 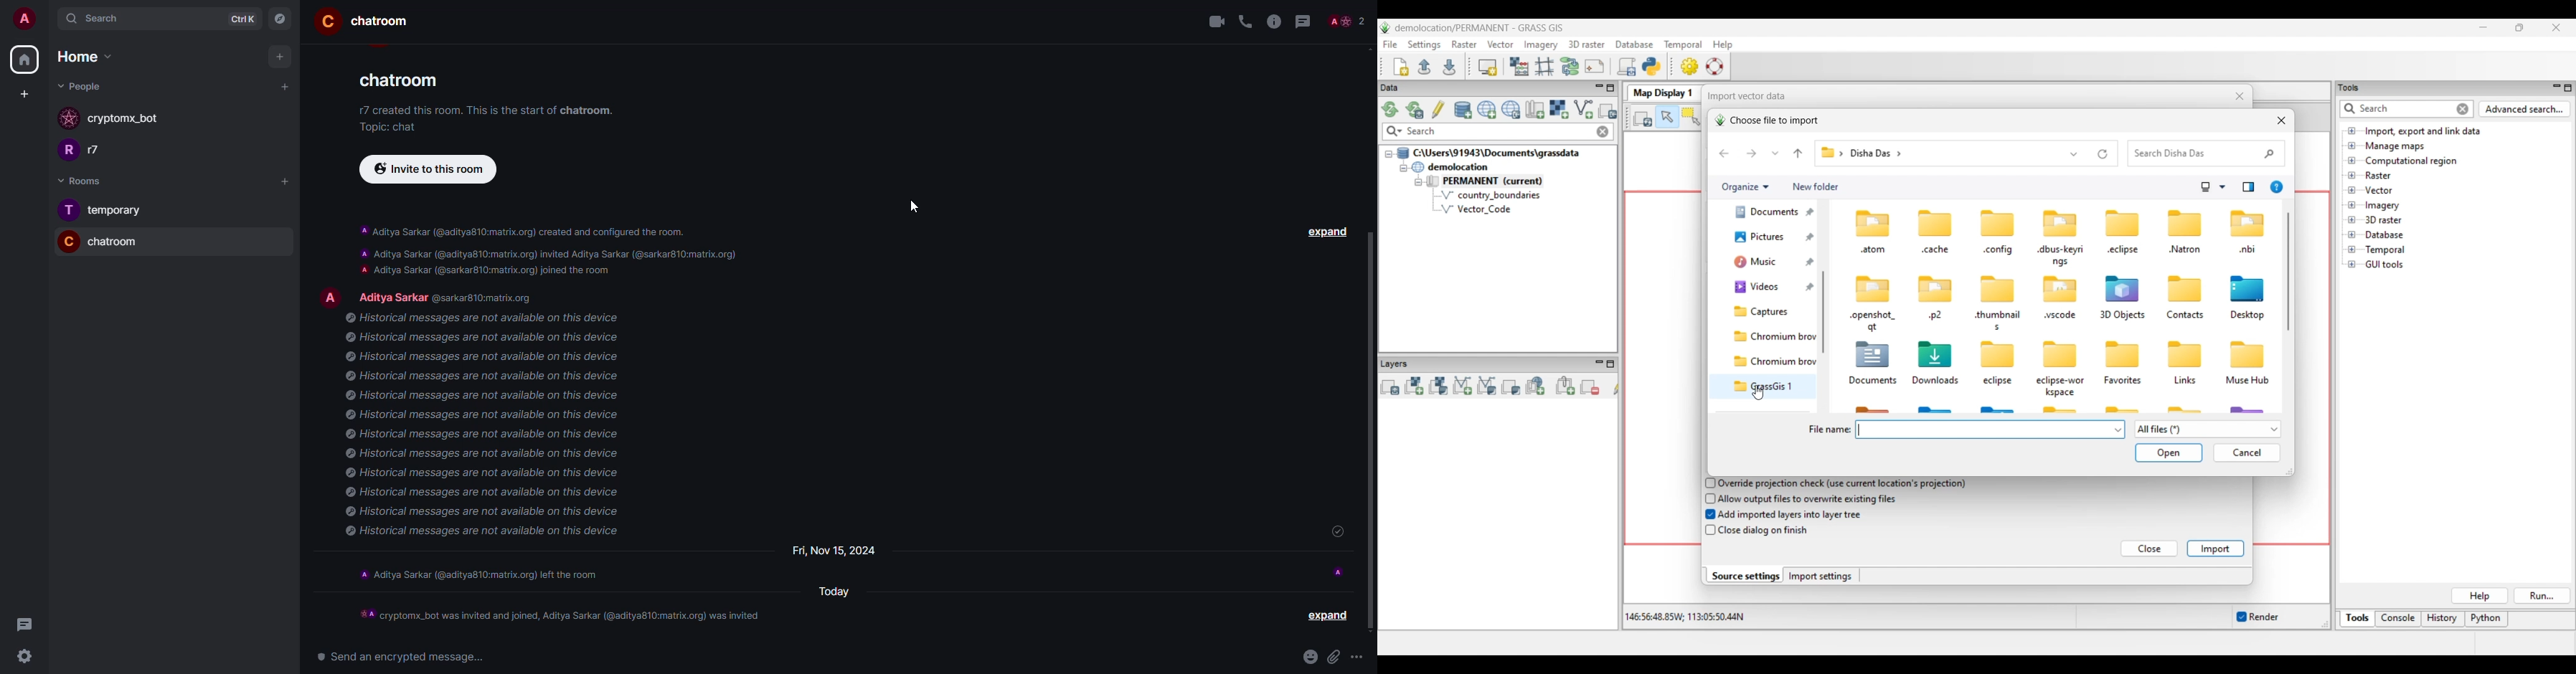 What do you see at coordinates (82, 86) in the screenshot?
I see `people` at bounding box center [82, 86].